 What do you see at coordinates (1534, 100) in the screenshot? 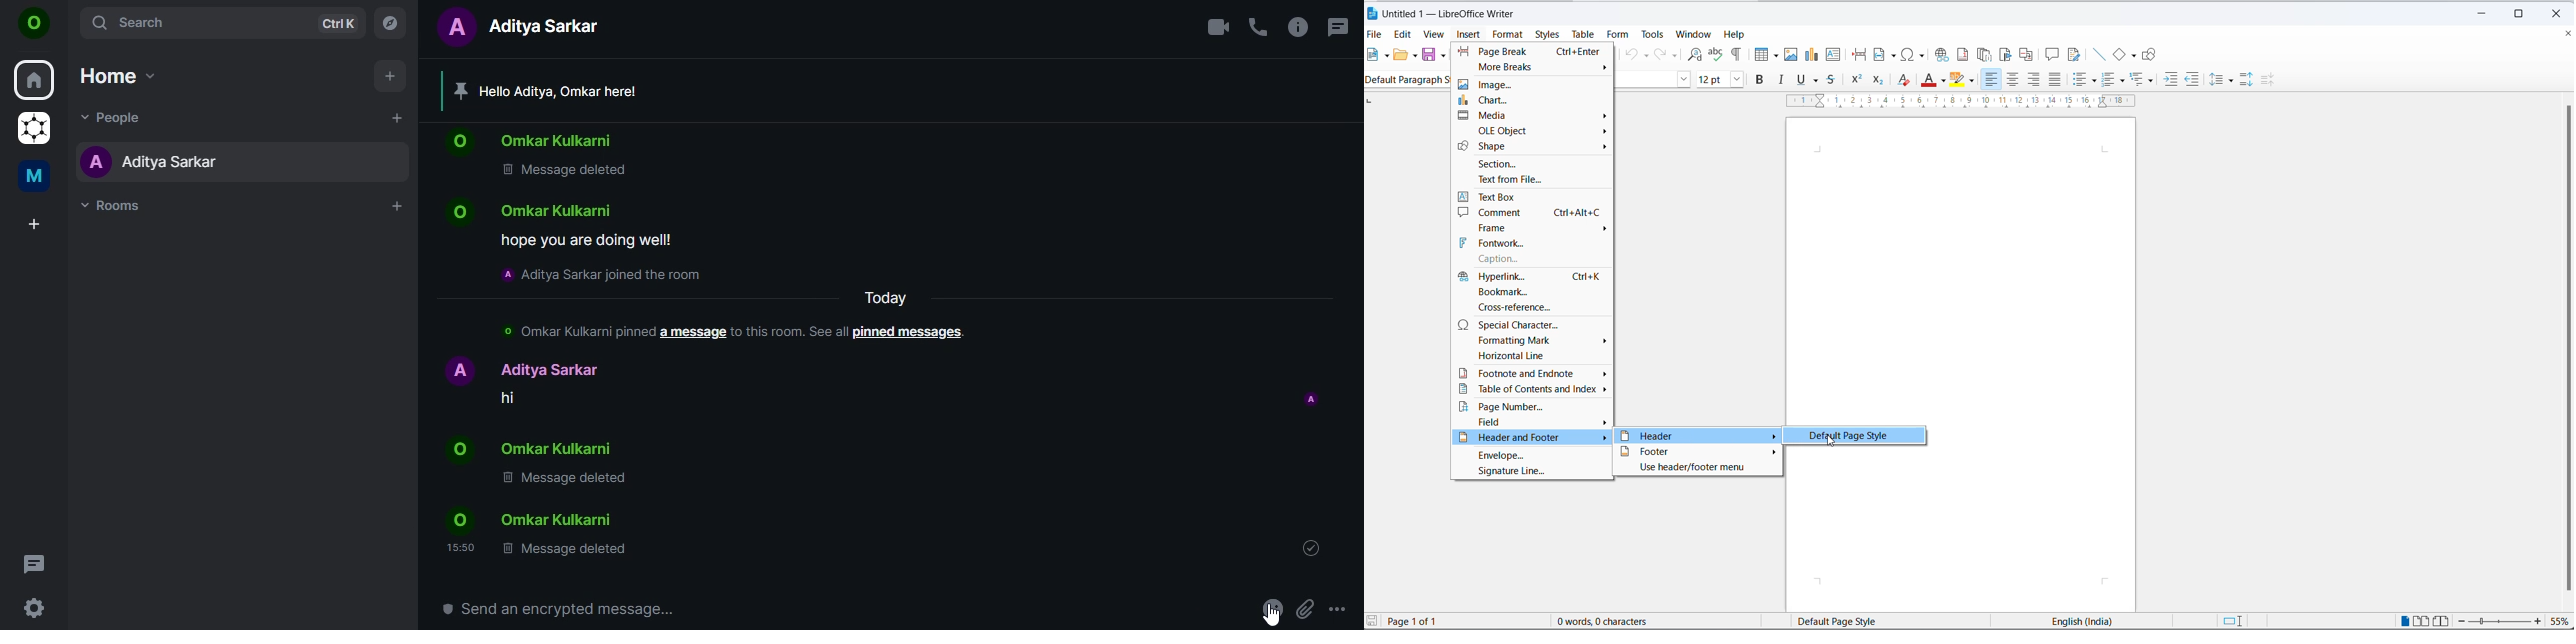
I see `chart` at bounding box center [1534, 100].